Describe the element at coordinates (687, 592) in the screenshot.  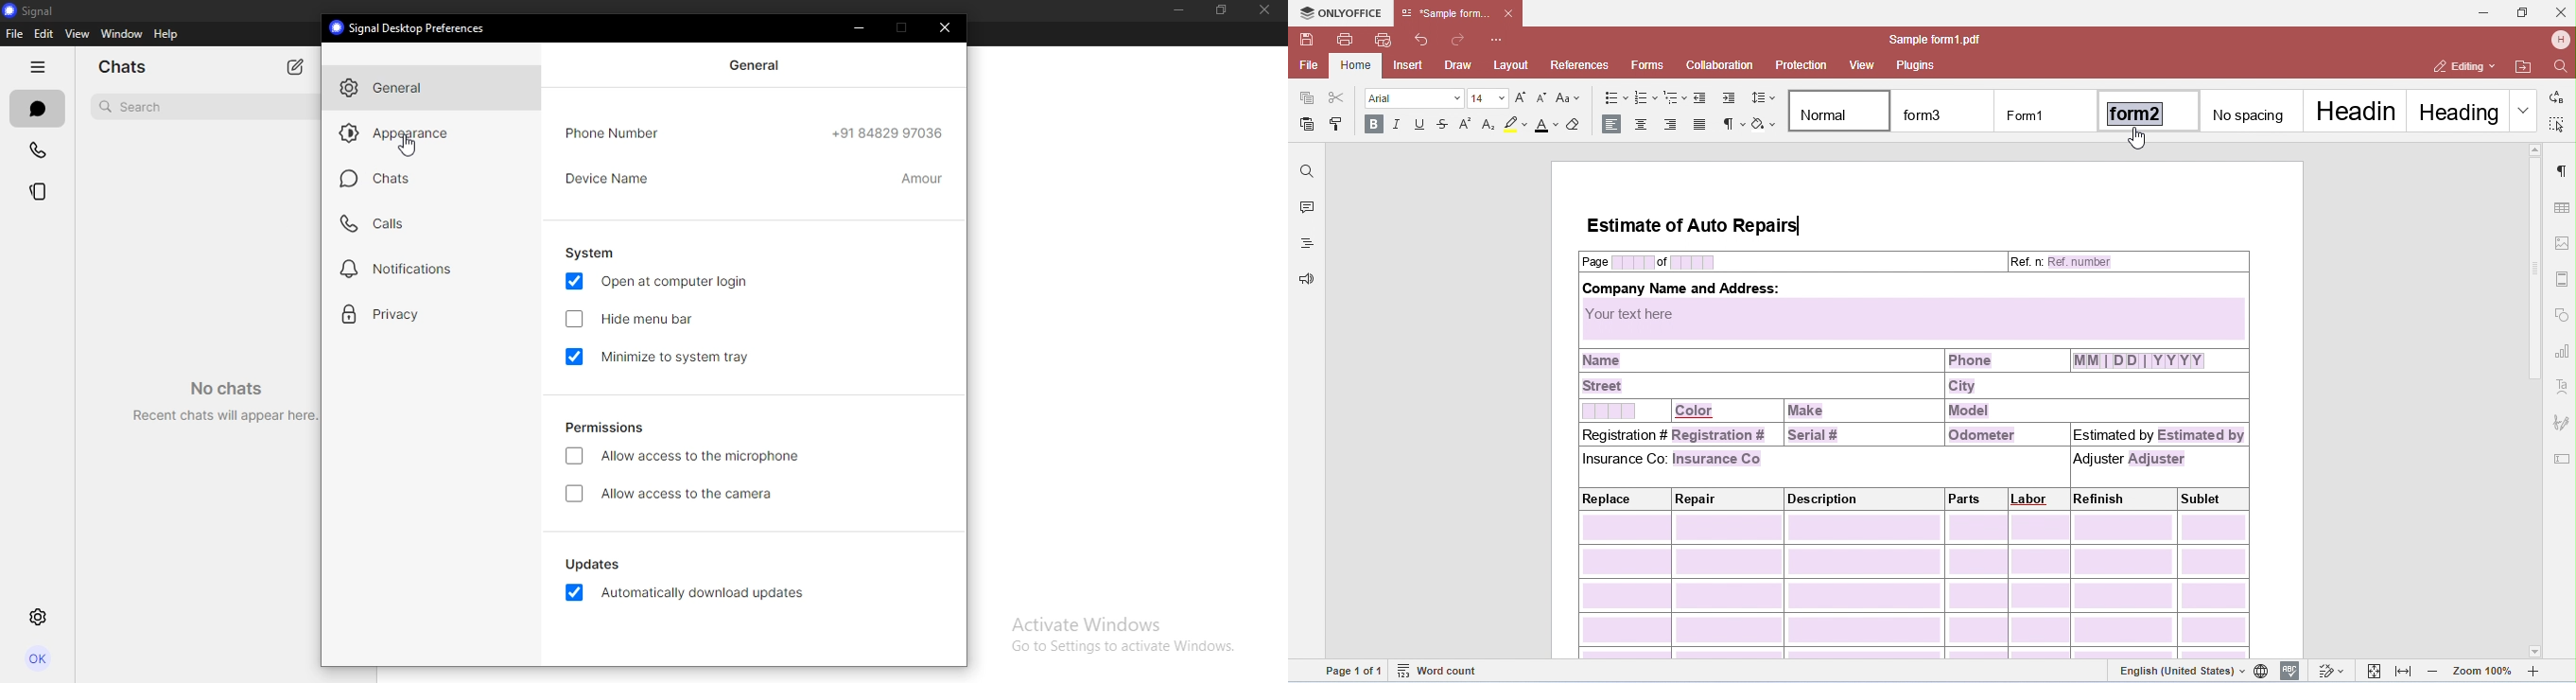
I see `automatically download updates` at that location.